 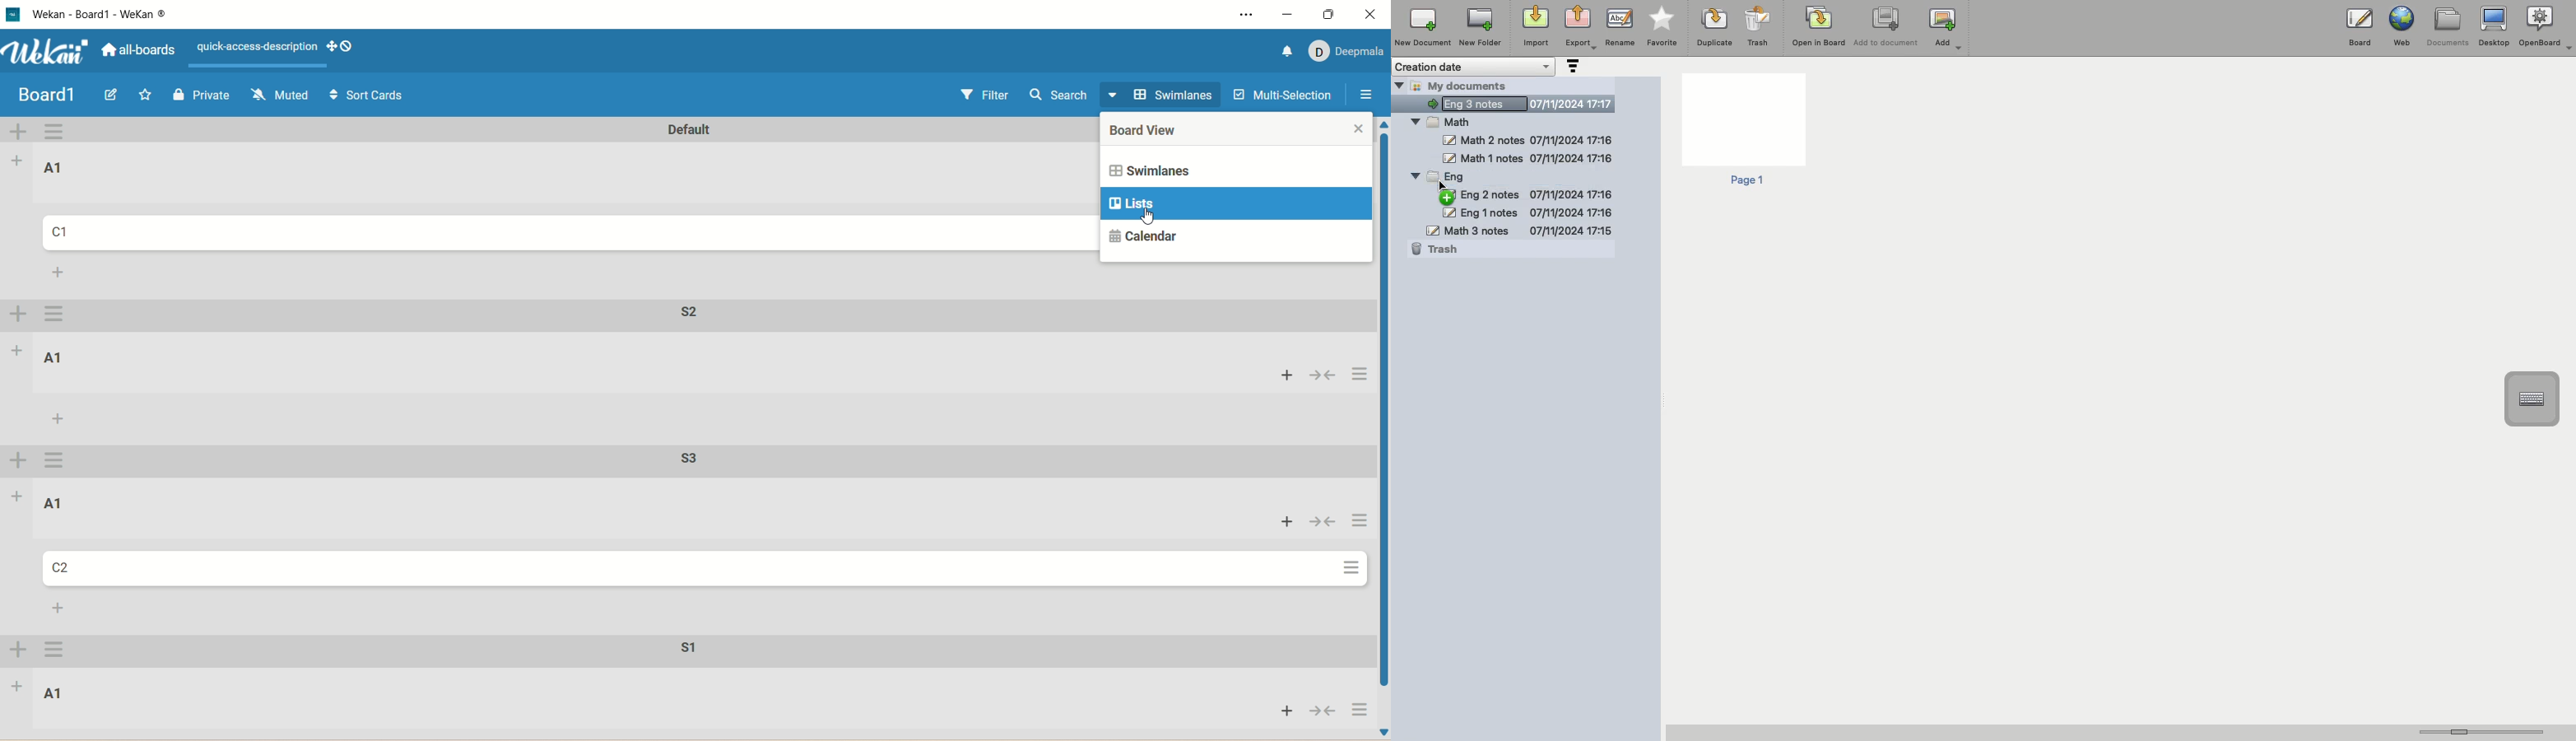 What do you see at coordinates (1451, 195) in the screenshot?
I see `Mouse up on eng subject folder` at bounding box center [1451, 195].